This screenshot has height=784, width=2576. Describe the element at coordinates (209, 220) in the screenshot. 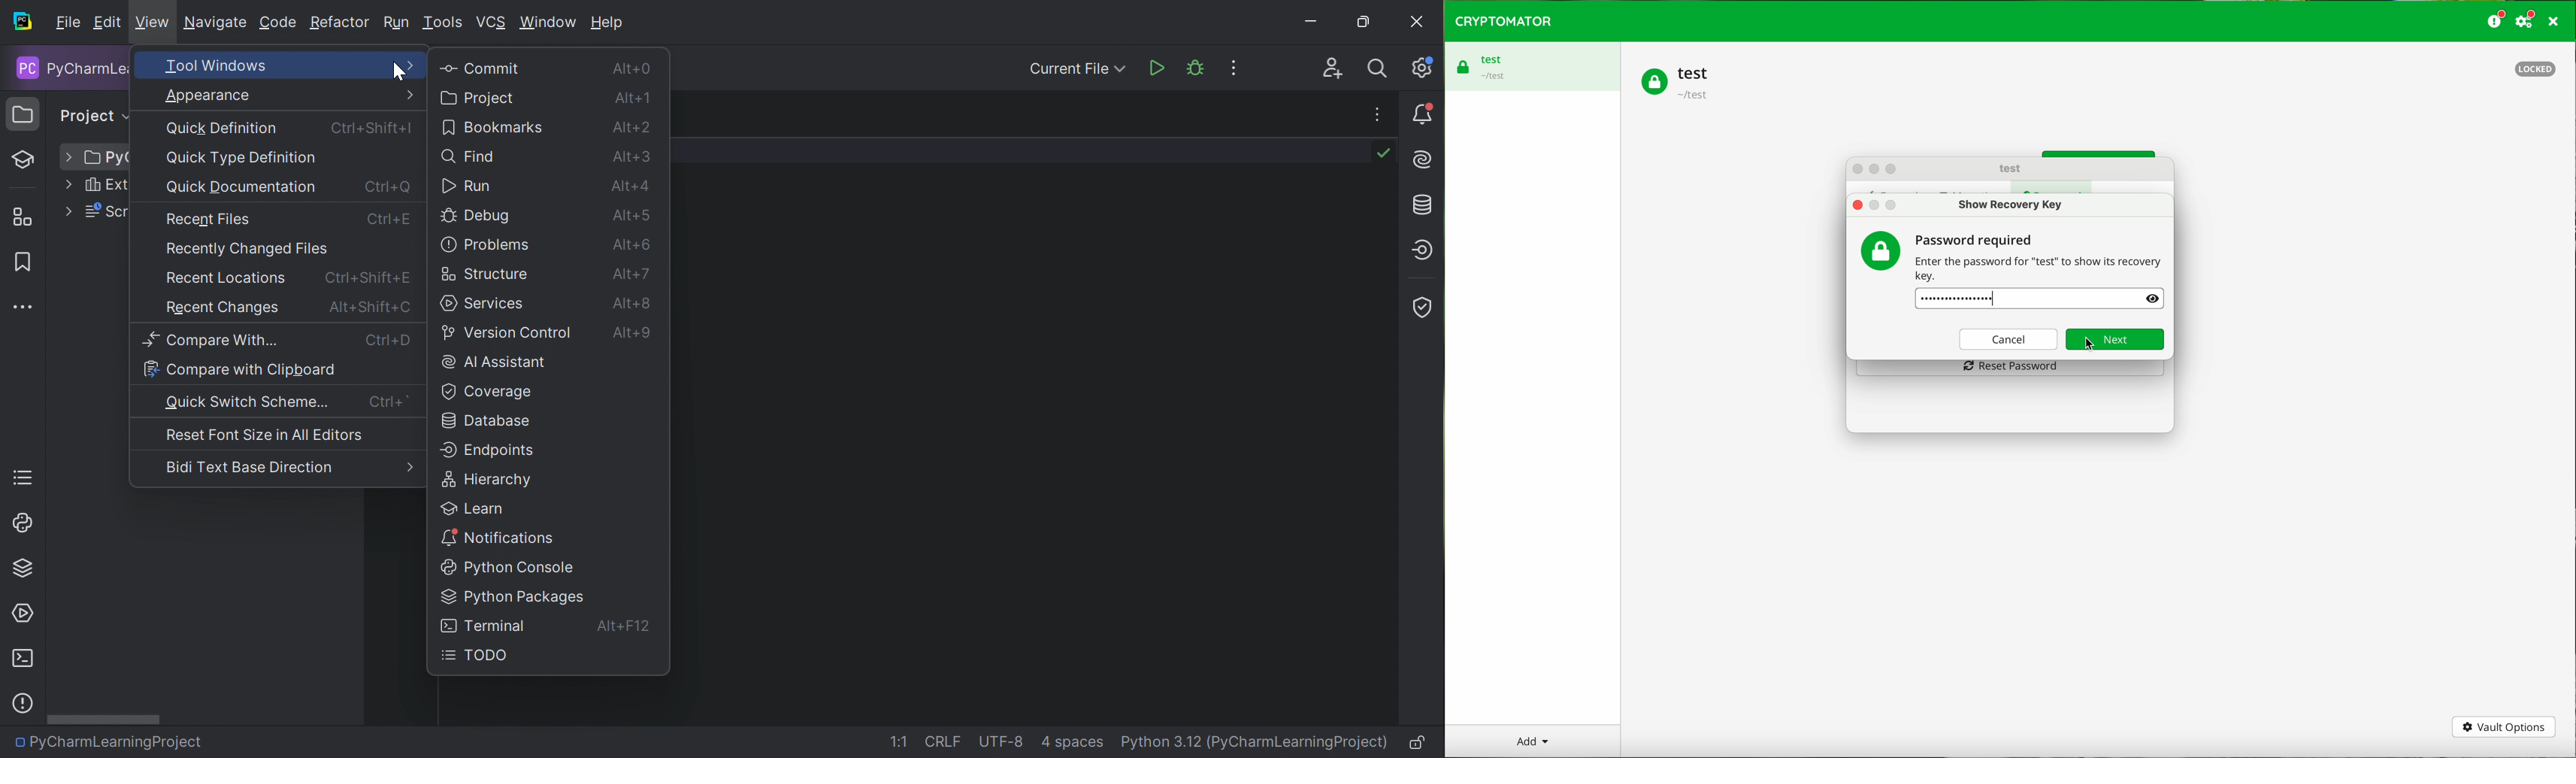

I see `Recent Files` at that location.